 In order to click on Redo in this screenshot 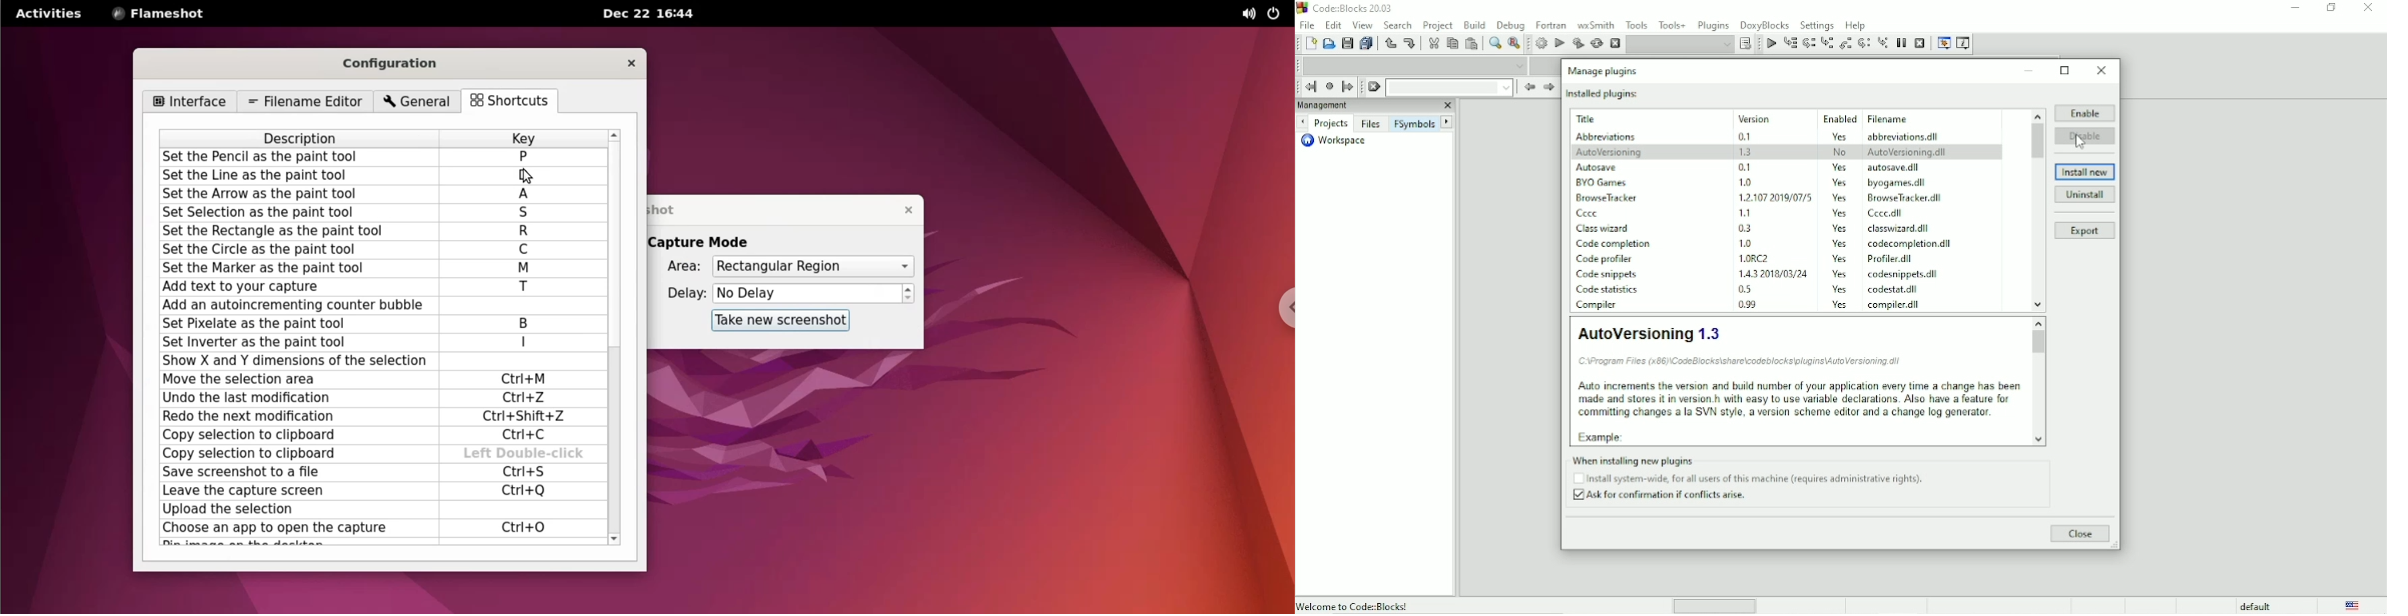, I will do `click(1409, 43)`.